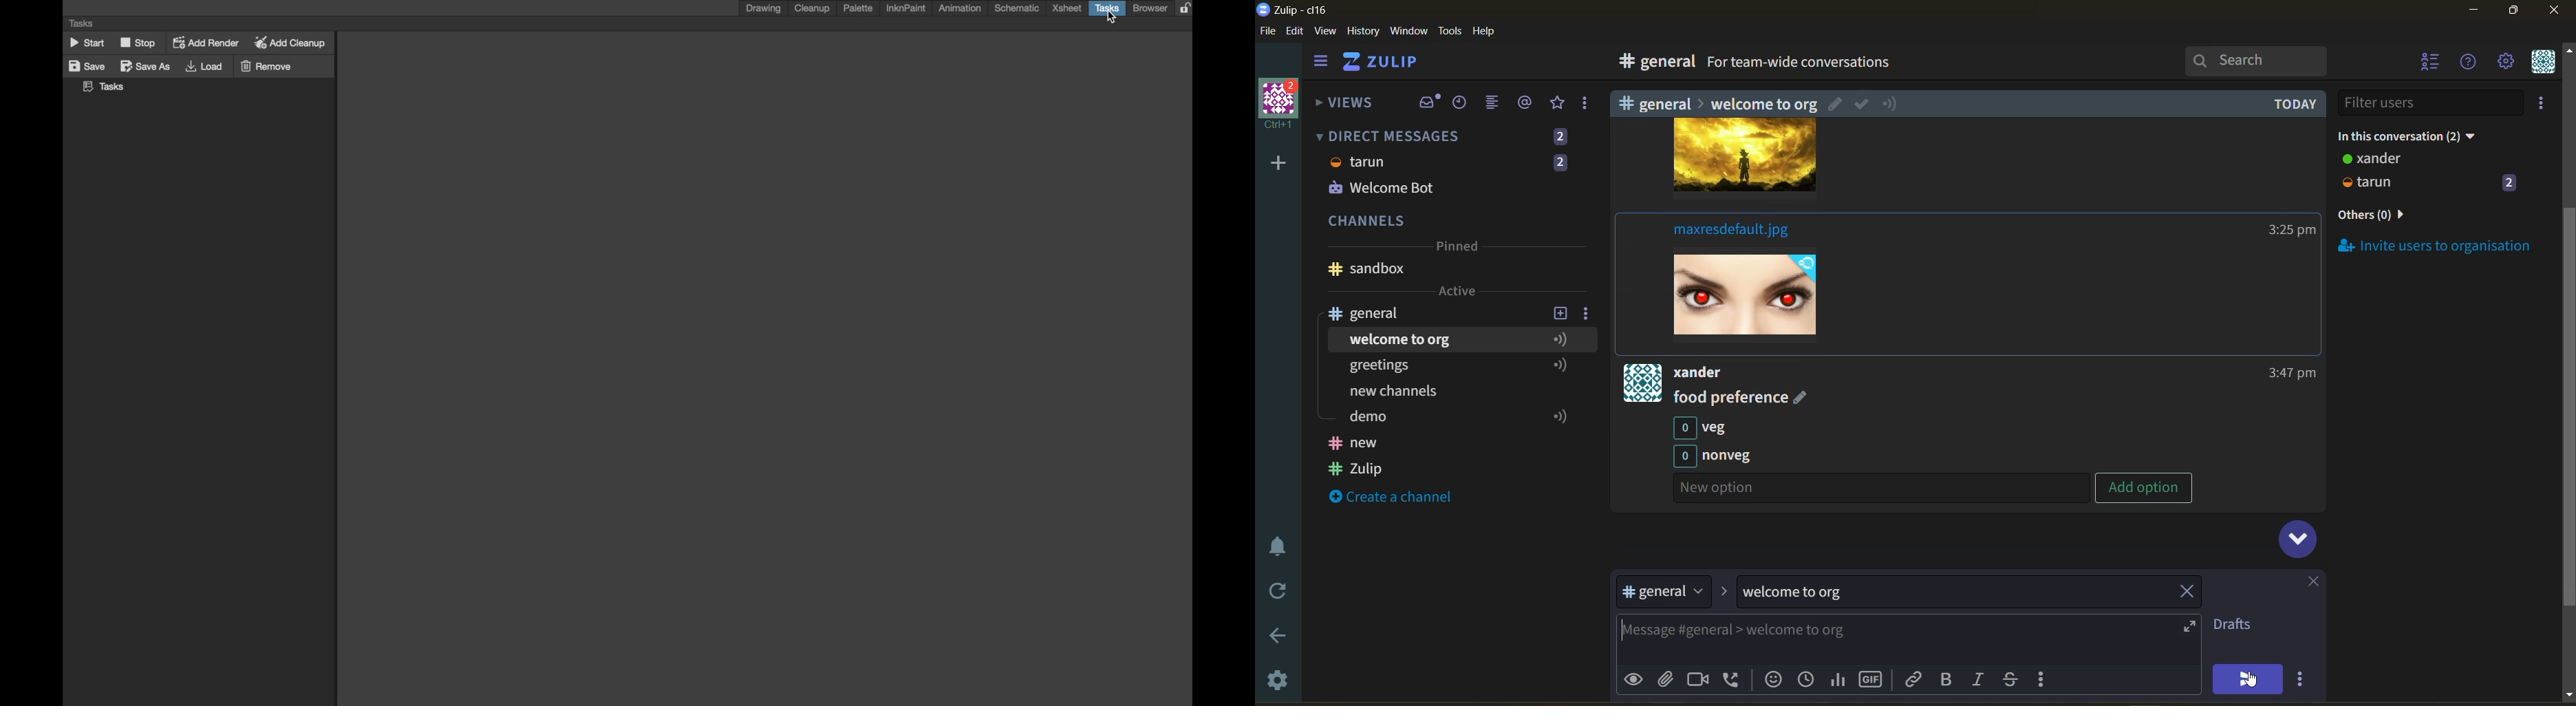 The width and height of the screenshot is (2576, 728). Describe the element at coordinates (1589, 312) in the screenshot. I see `channel settings` at that location.